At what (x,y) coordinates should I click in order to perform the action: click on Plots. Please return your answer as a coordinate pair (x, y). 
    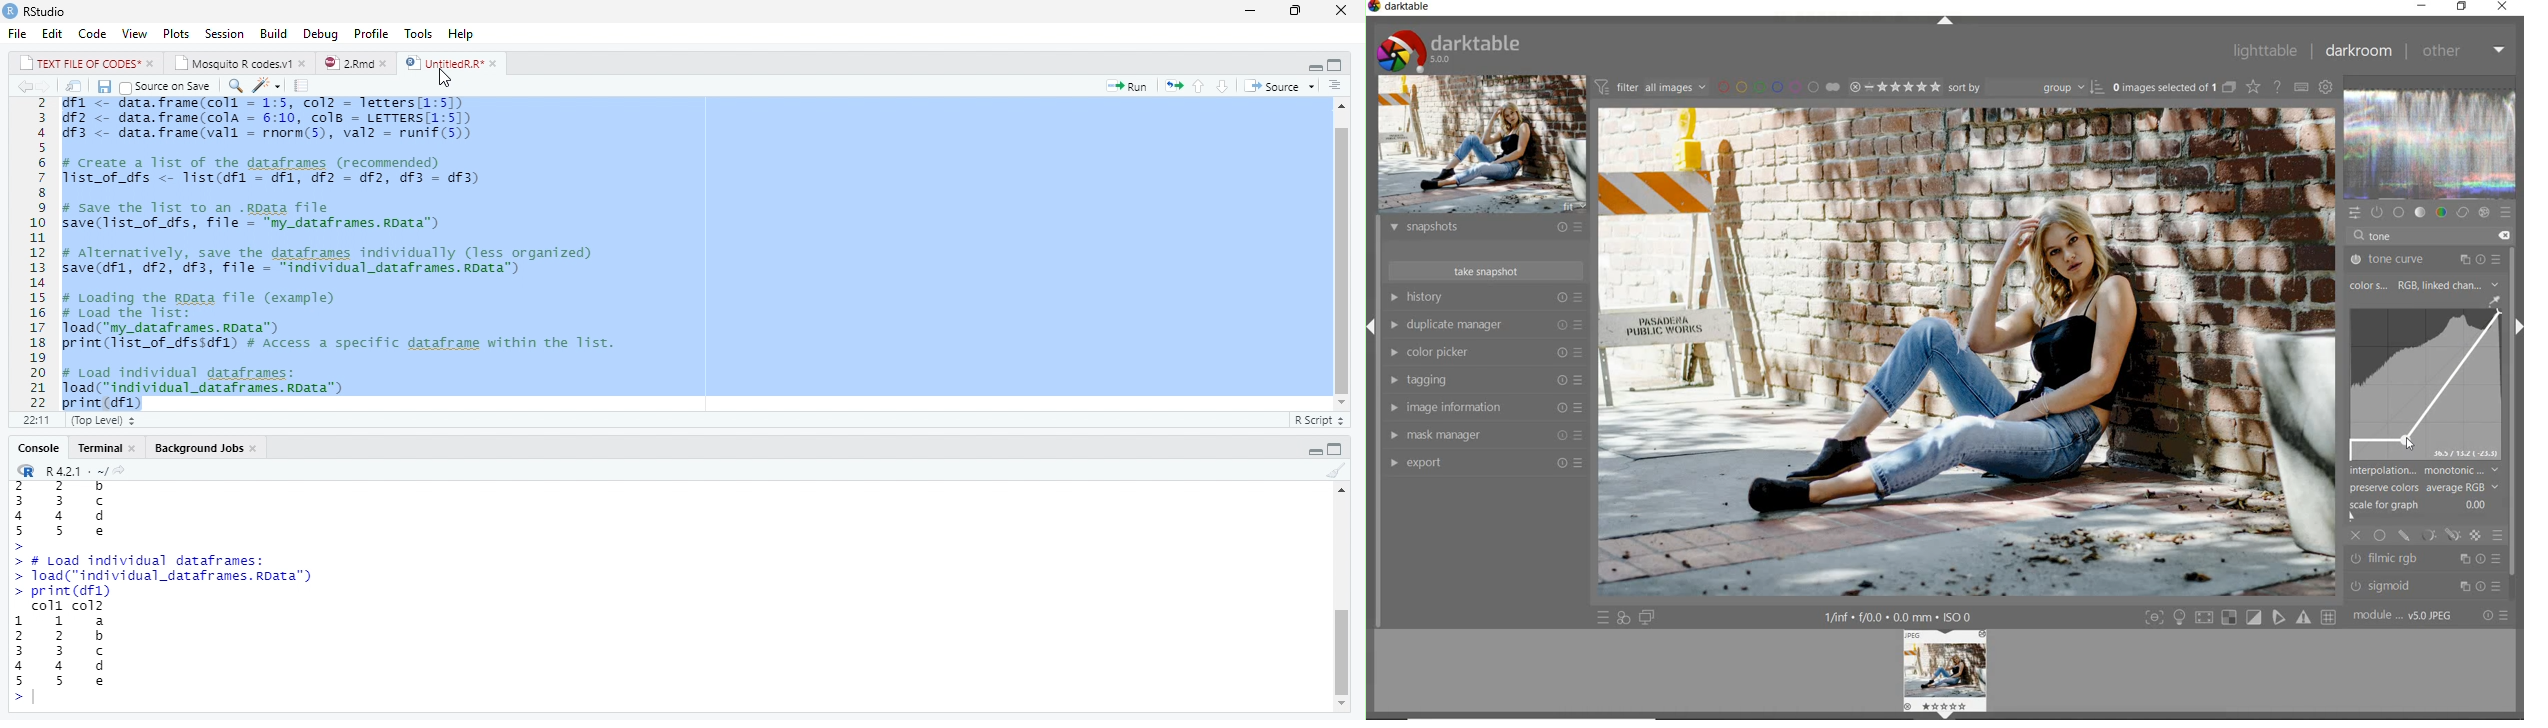
    Looking at the image, I should click on (176, 33).